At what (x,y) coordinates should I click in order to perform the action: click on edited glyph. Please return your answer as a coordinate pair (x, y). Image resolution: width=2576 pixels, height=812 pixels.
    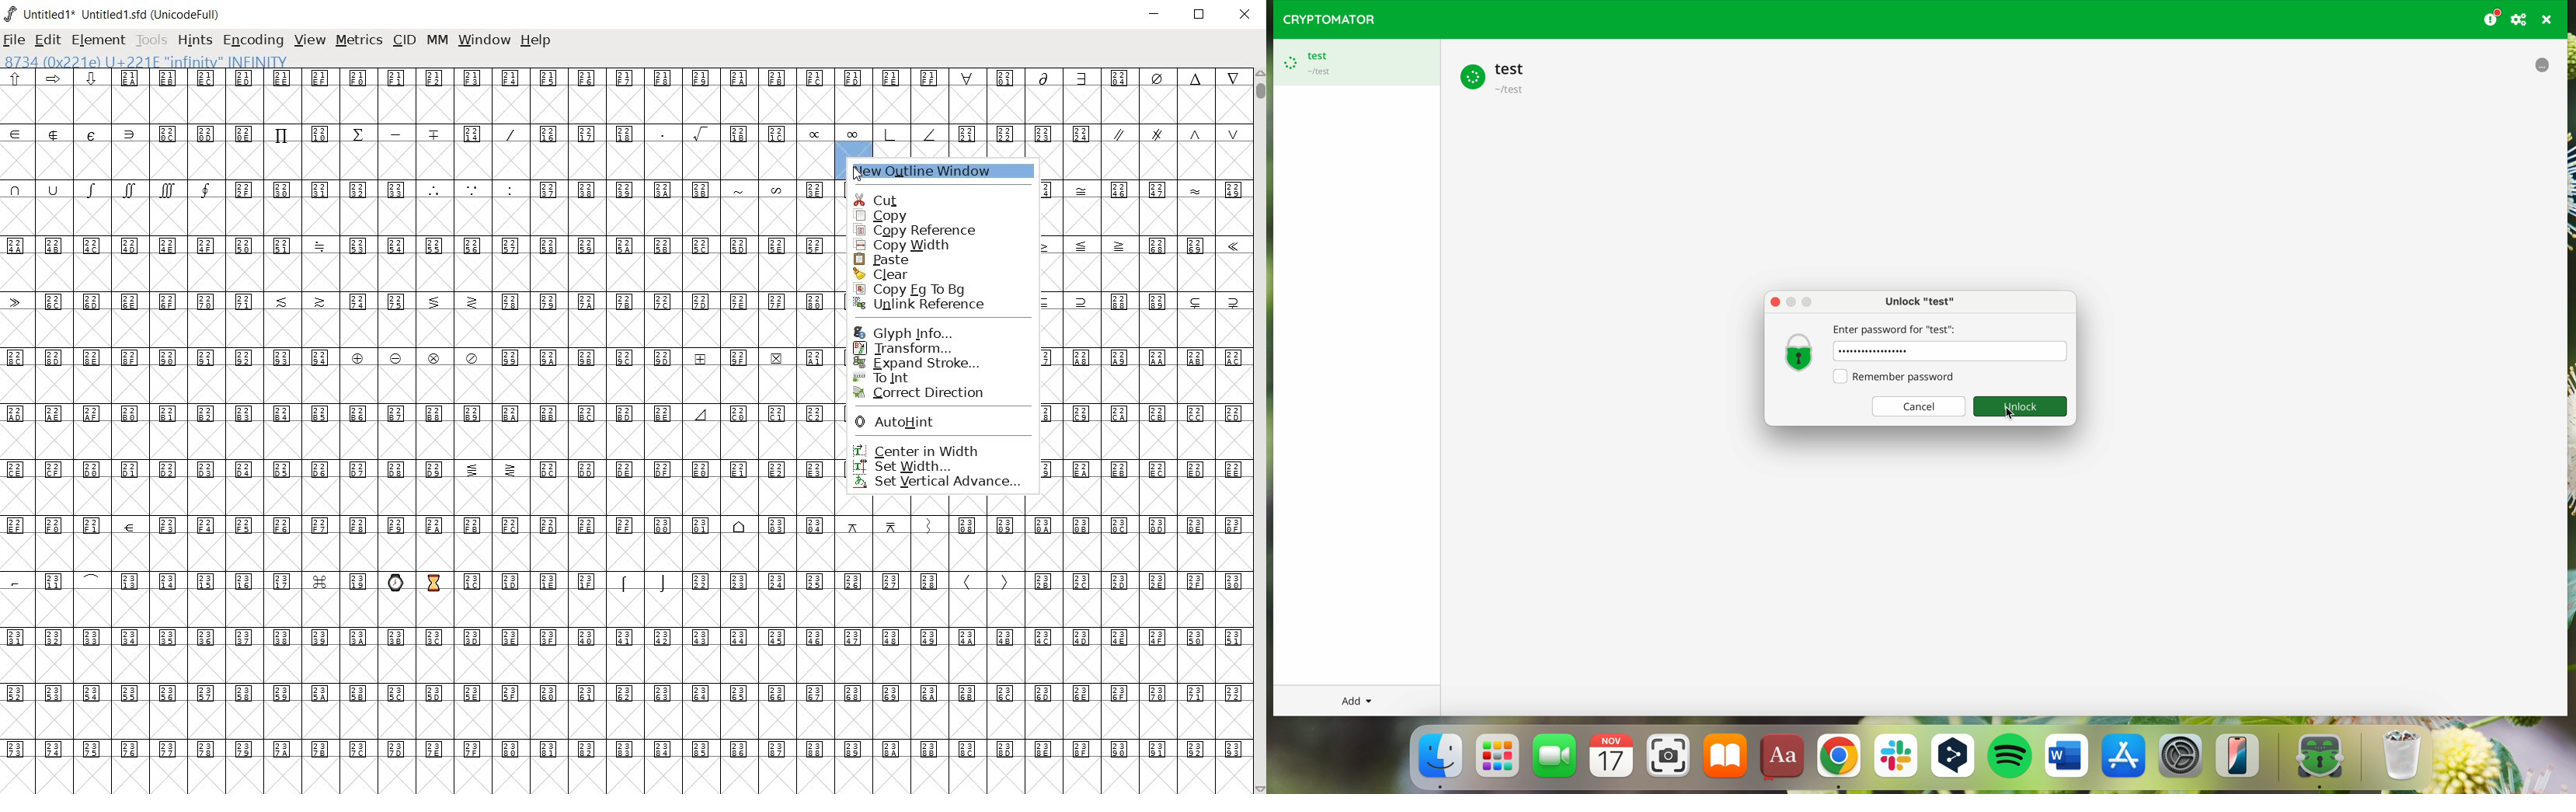
    Looking at the image, I should click on (632, 775).